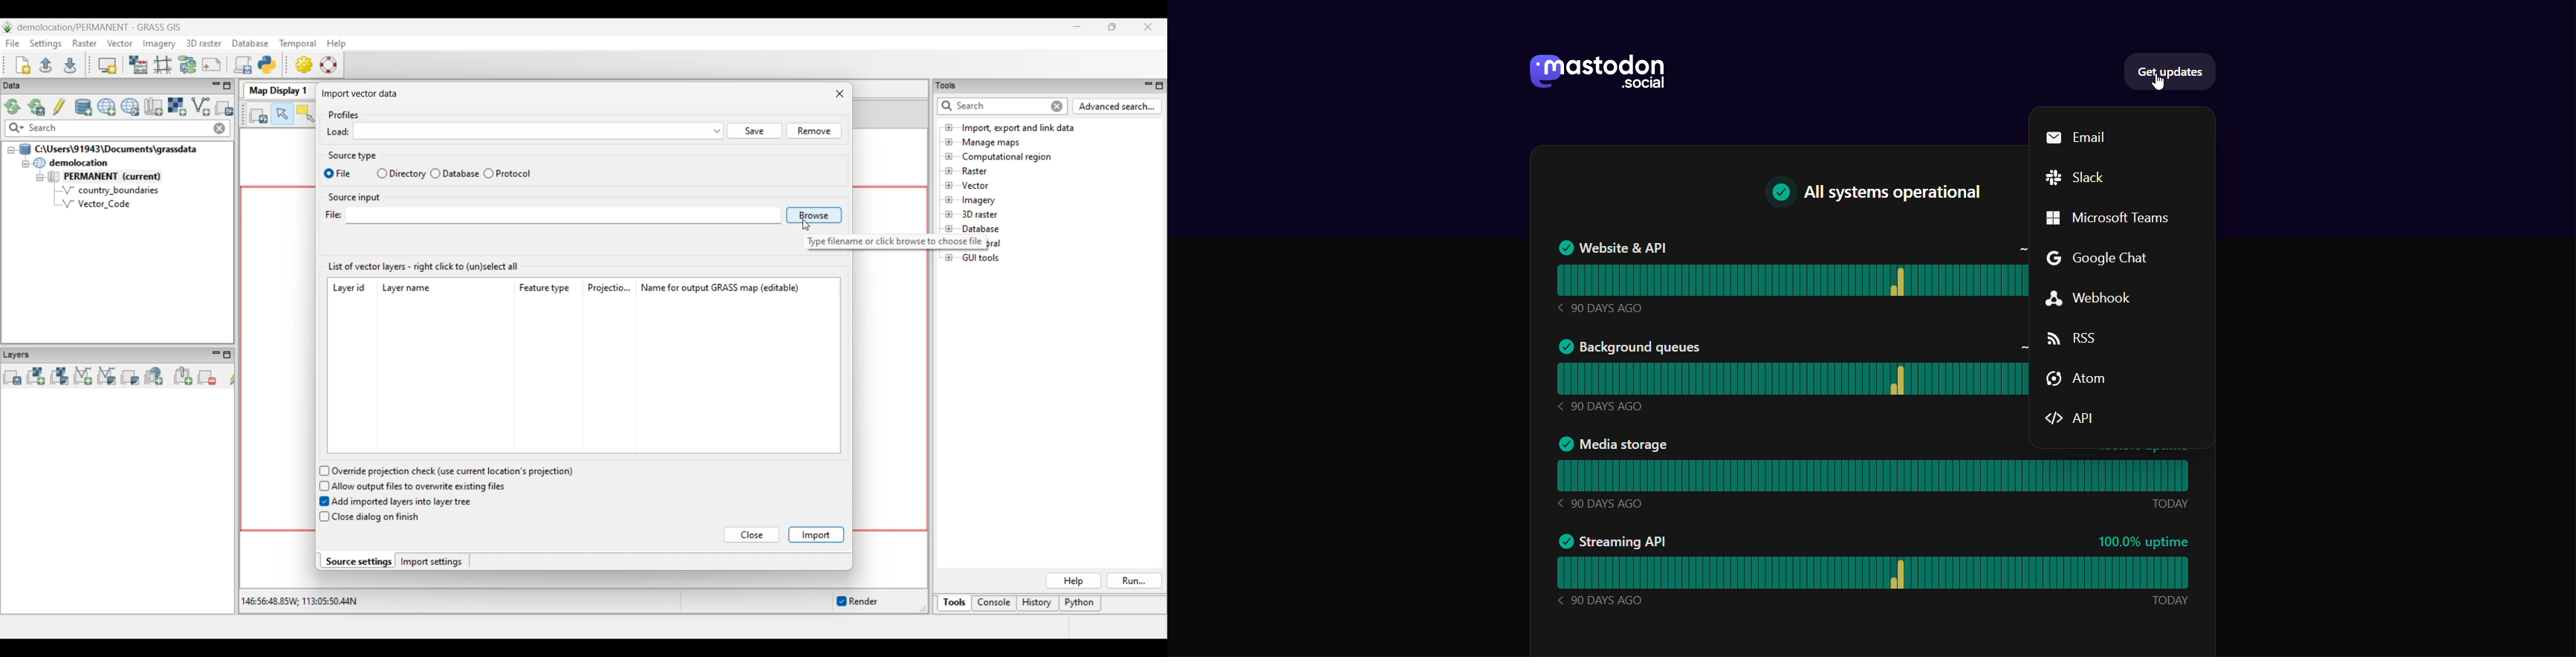  Describe the element at coordinates (2108, 262) in the screenshot. I see `Google Chat` at that location.